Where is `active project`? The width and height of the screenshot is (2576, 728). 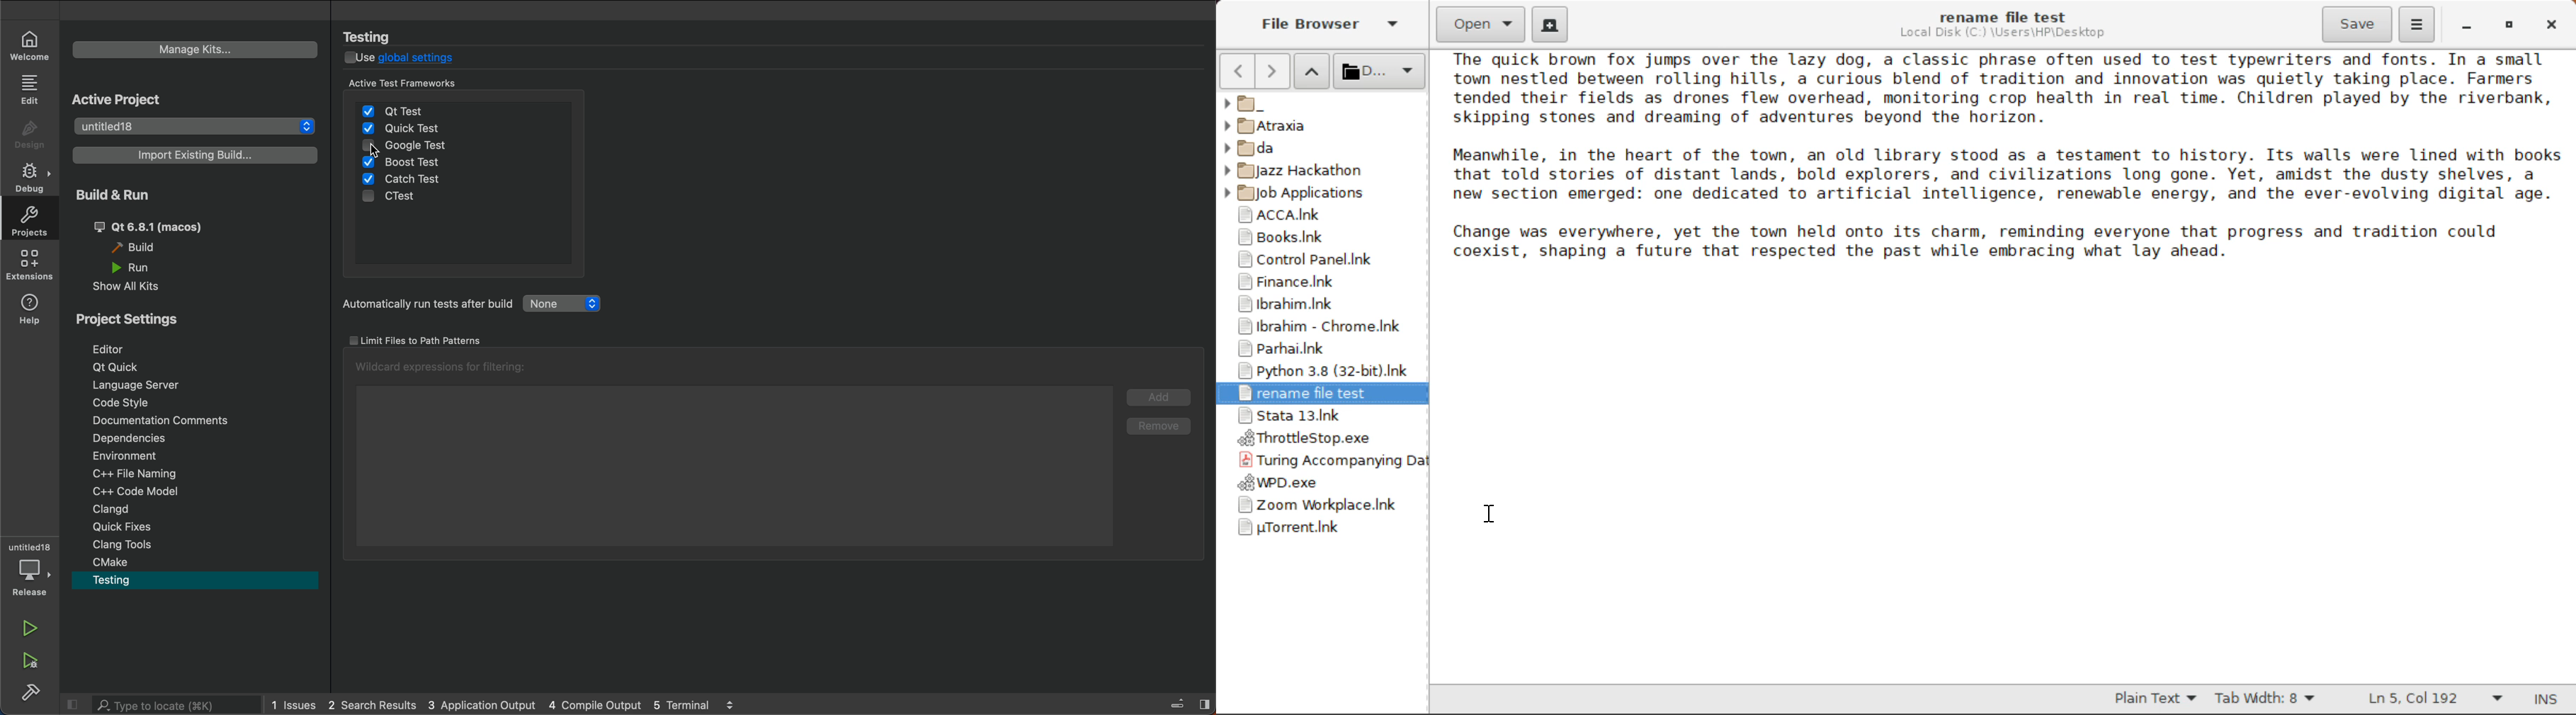 active project is located at coordinates (125, 100).